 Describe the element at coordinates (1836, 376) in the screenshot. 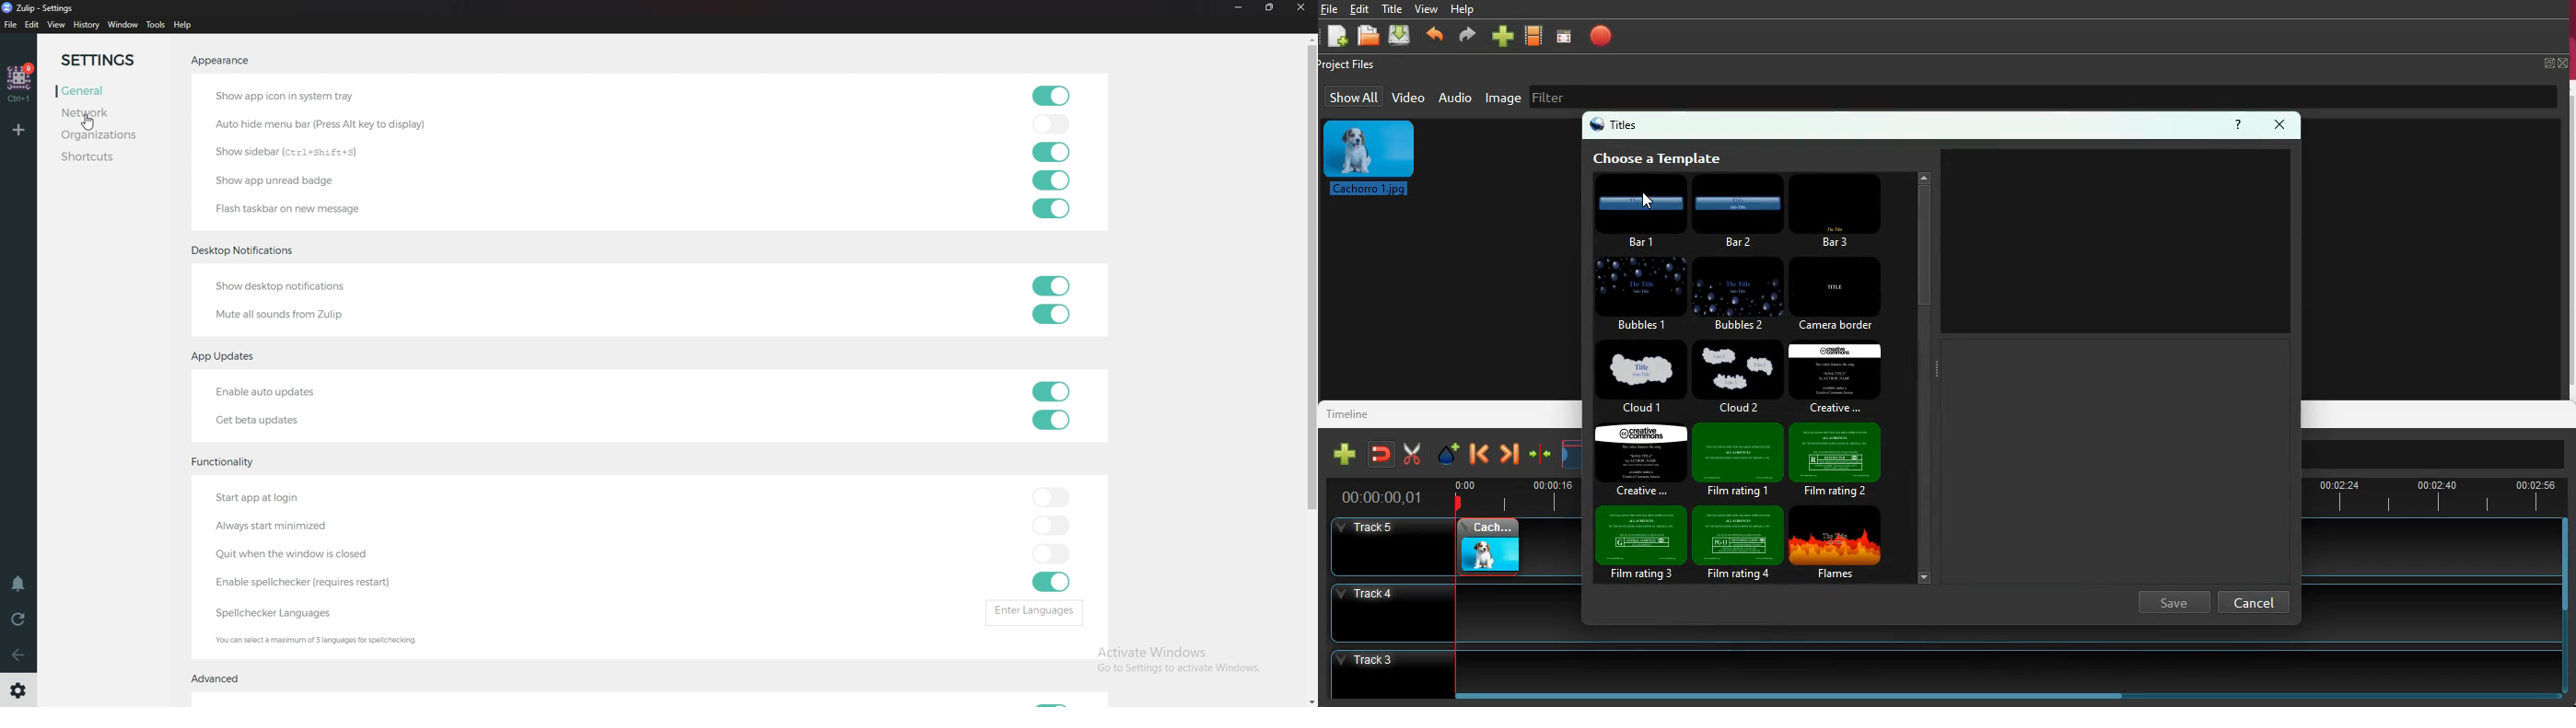

I see `creative` at that location.